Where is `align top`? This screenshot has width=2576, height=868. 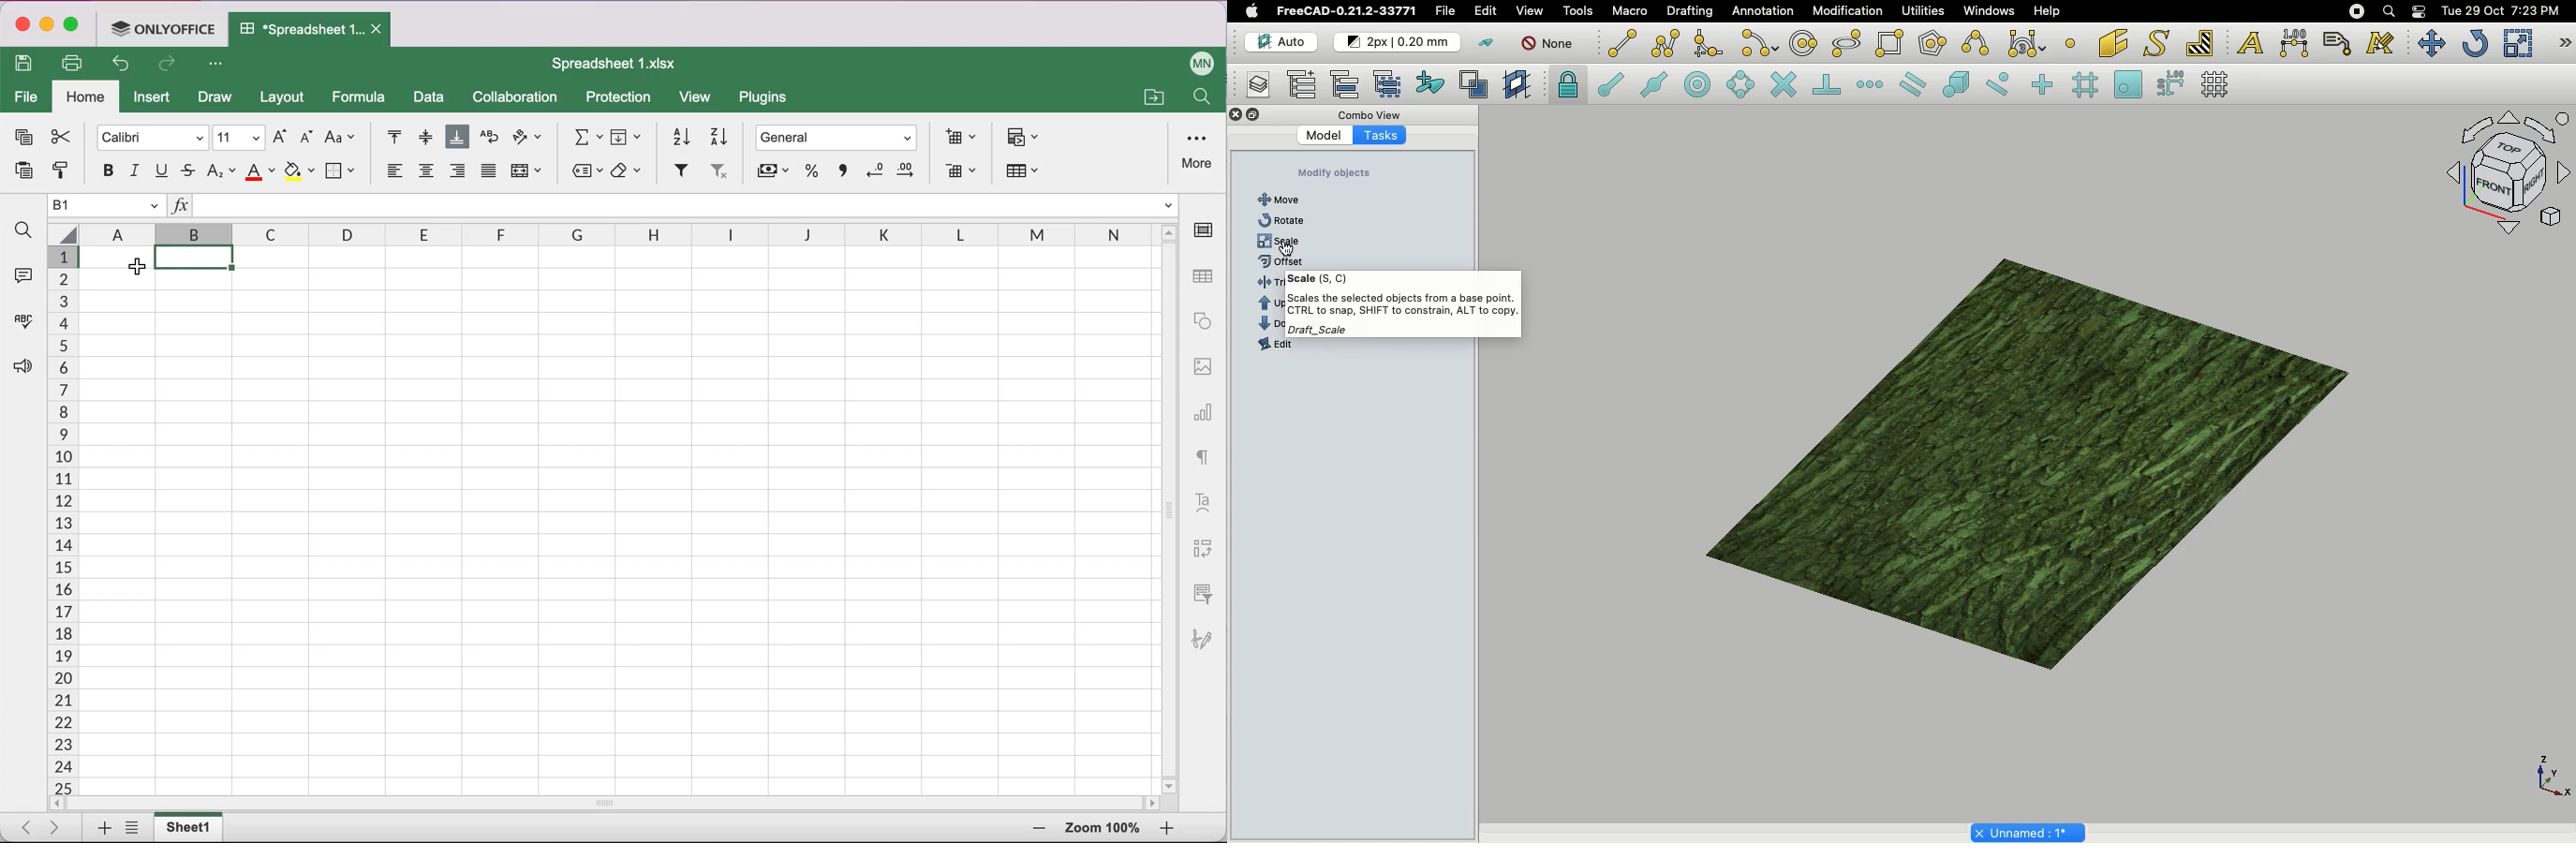
align top is located at coordinates (387, 138).